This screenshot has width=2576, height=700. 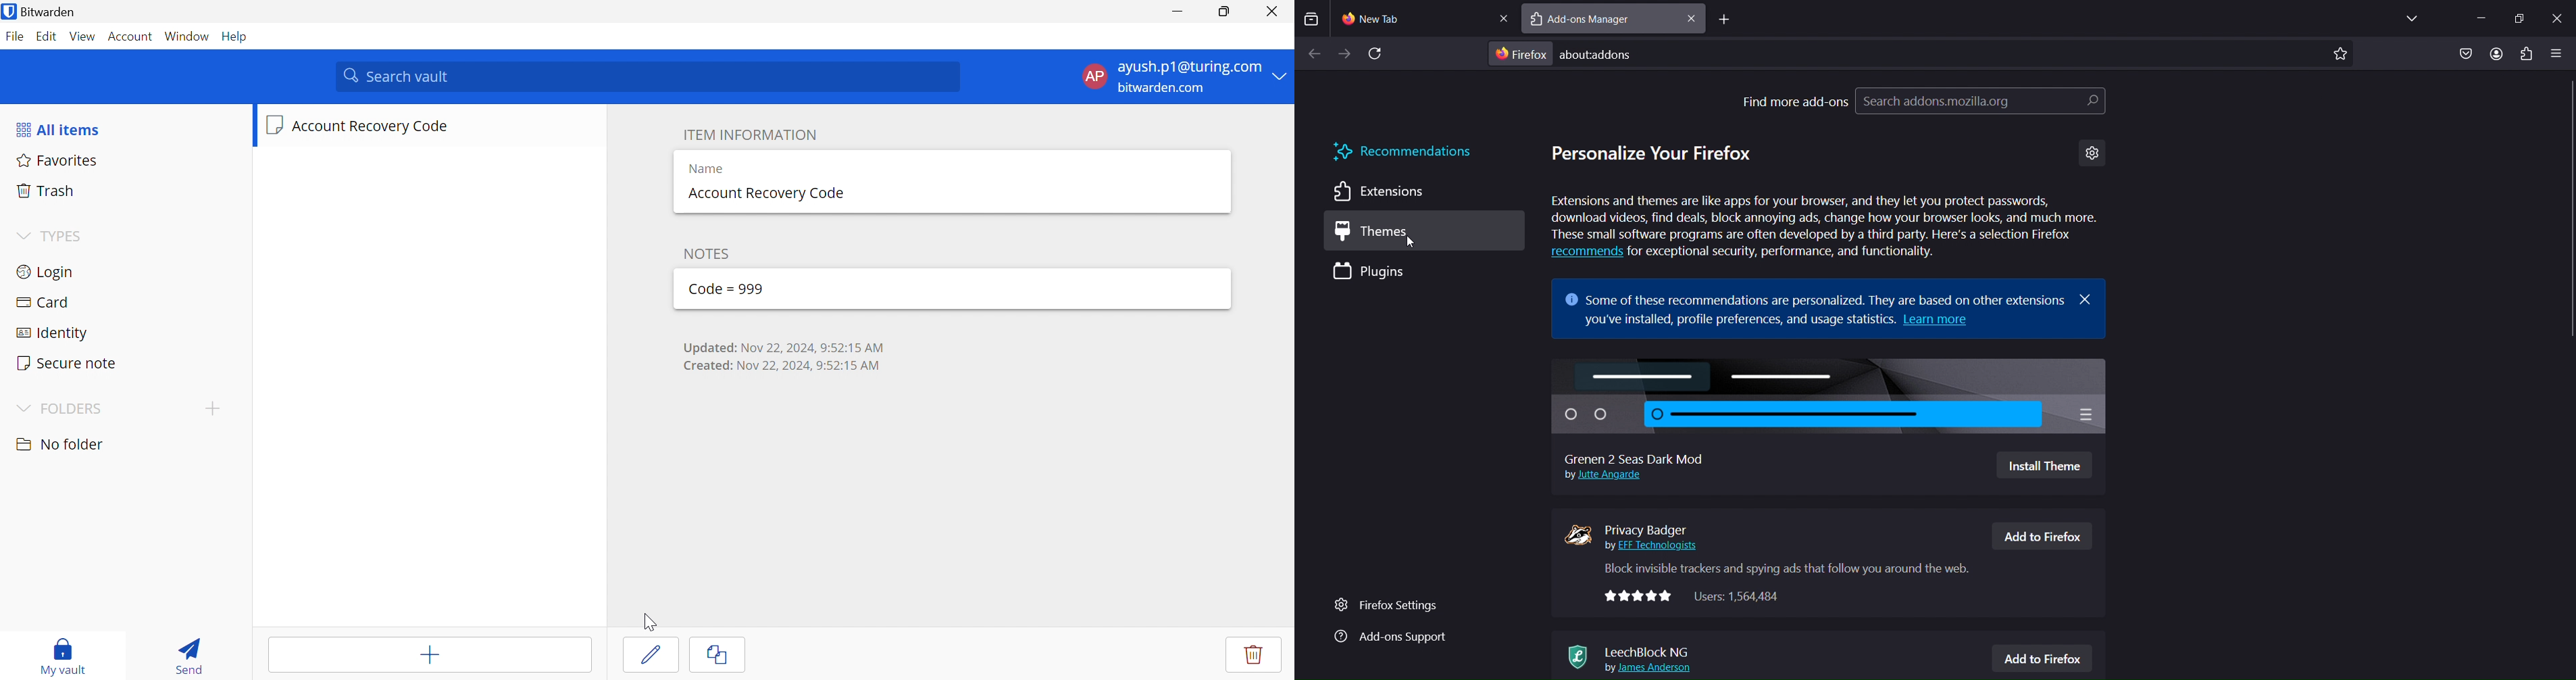 What do you see at coordinates (8, 11) in the screenshot?
I see `Bitwarden logo` at bounding box center [8, 11].